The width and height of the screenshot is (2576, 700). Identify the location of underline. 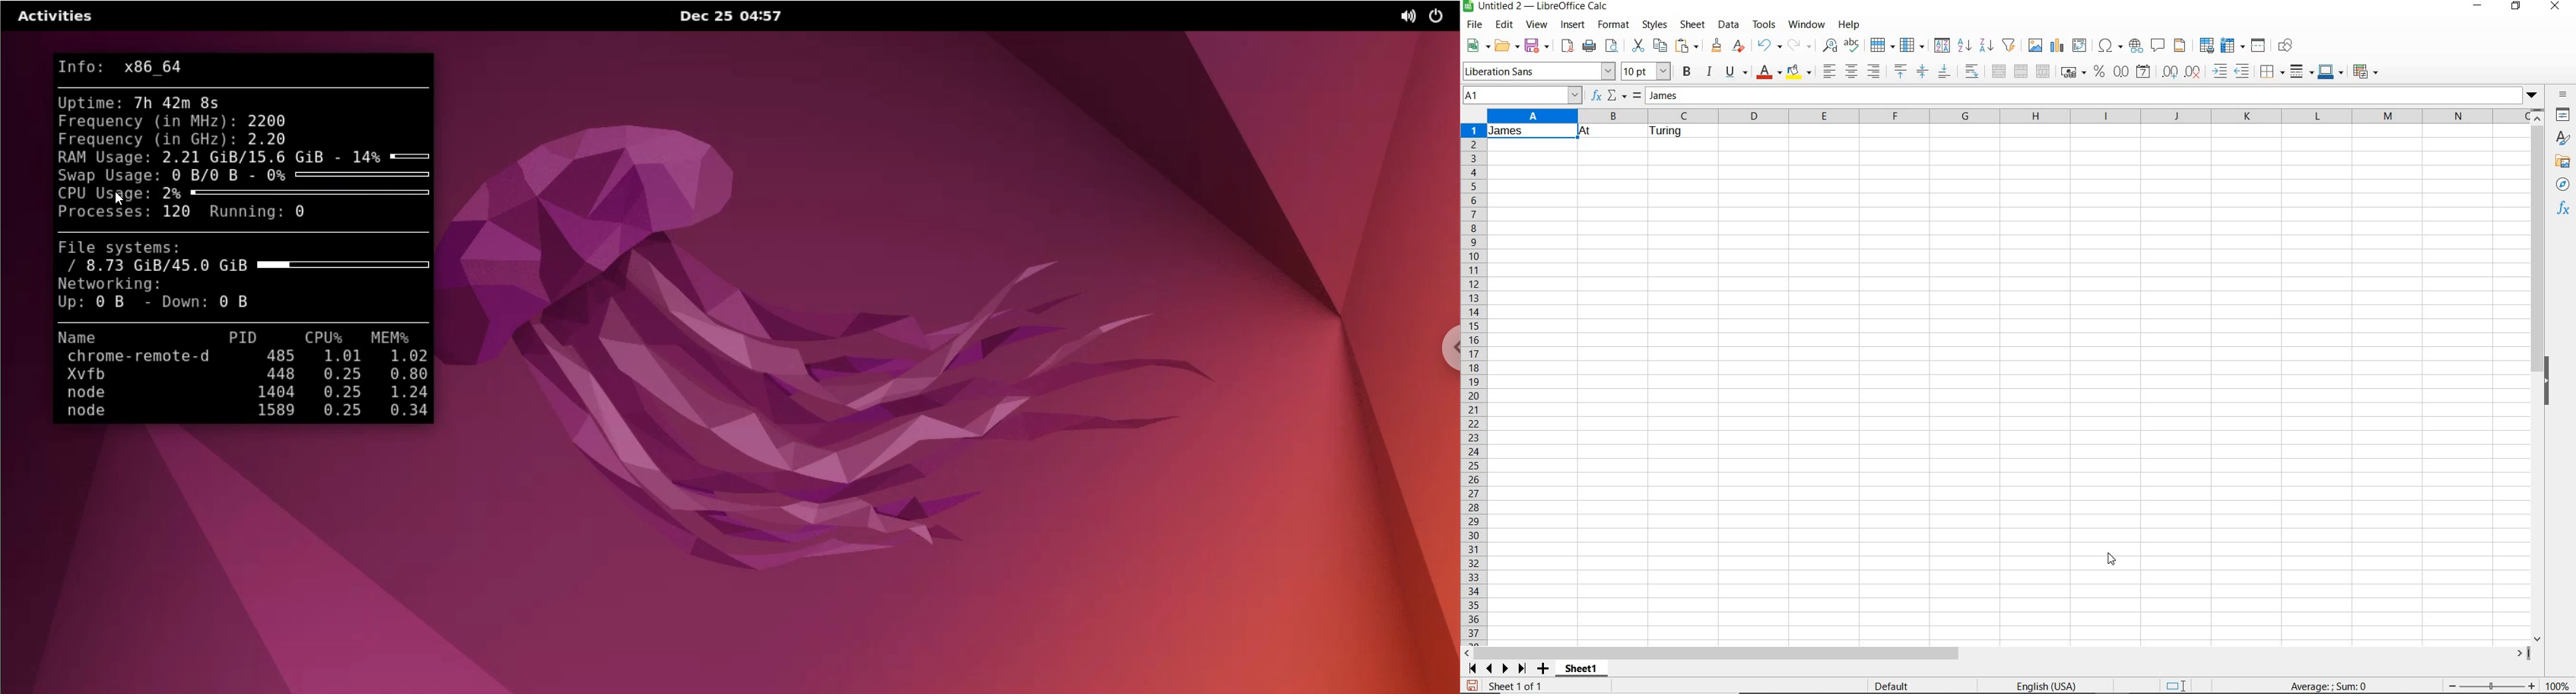
(1737, 72).